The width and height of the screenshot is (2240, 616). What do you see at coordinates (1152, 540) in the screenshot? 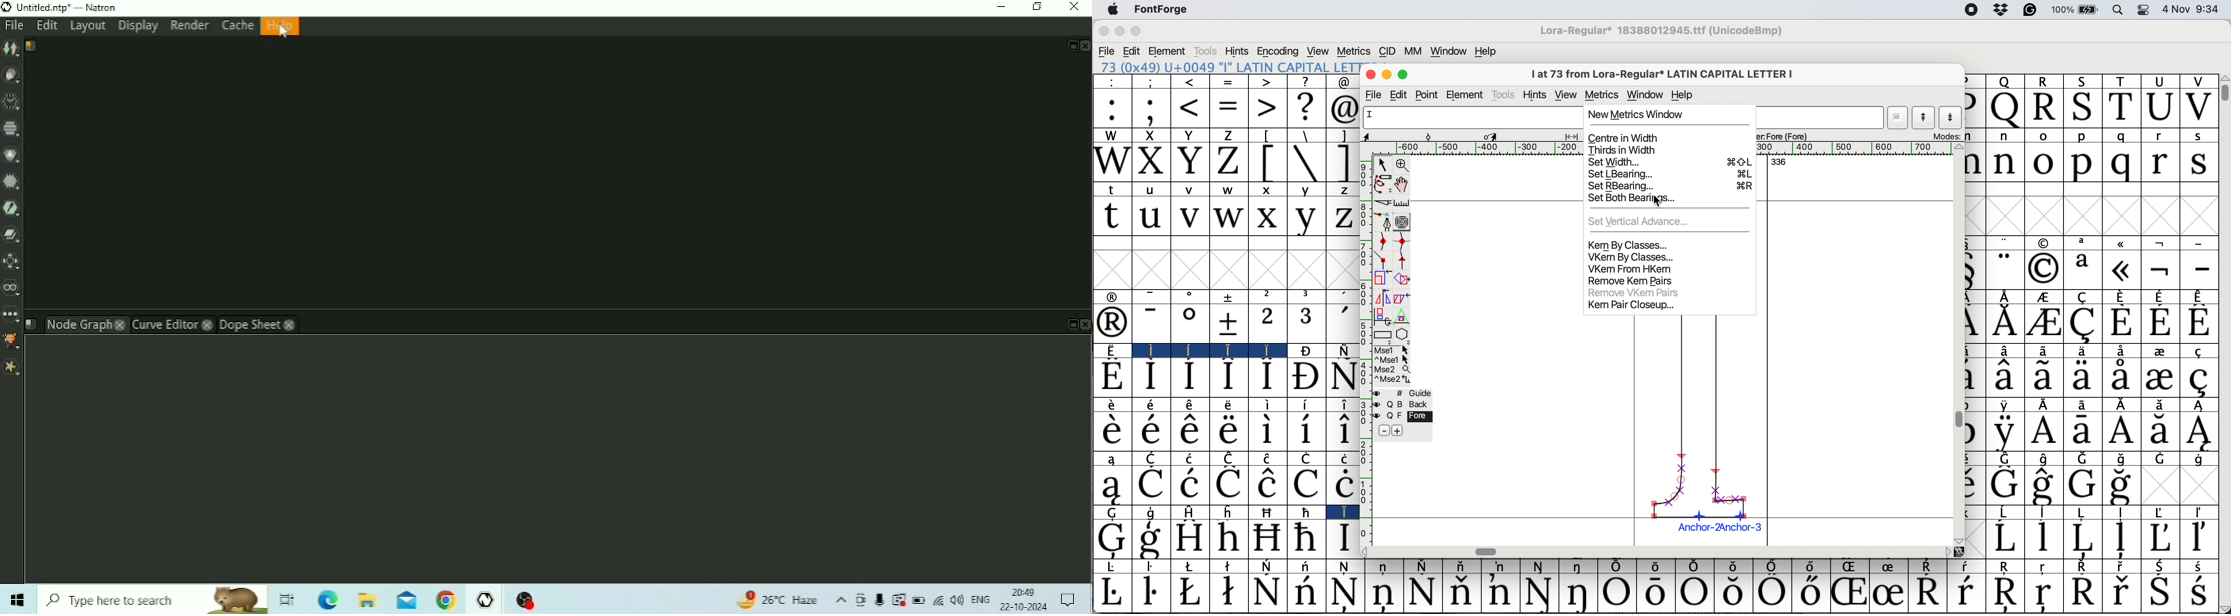
I see `Symbol` at bounding box center [1152, 540].